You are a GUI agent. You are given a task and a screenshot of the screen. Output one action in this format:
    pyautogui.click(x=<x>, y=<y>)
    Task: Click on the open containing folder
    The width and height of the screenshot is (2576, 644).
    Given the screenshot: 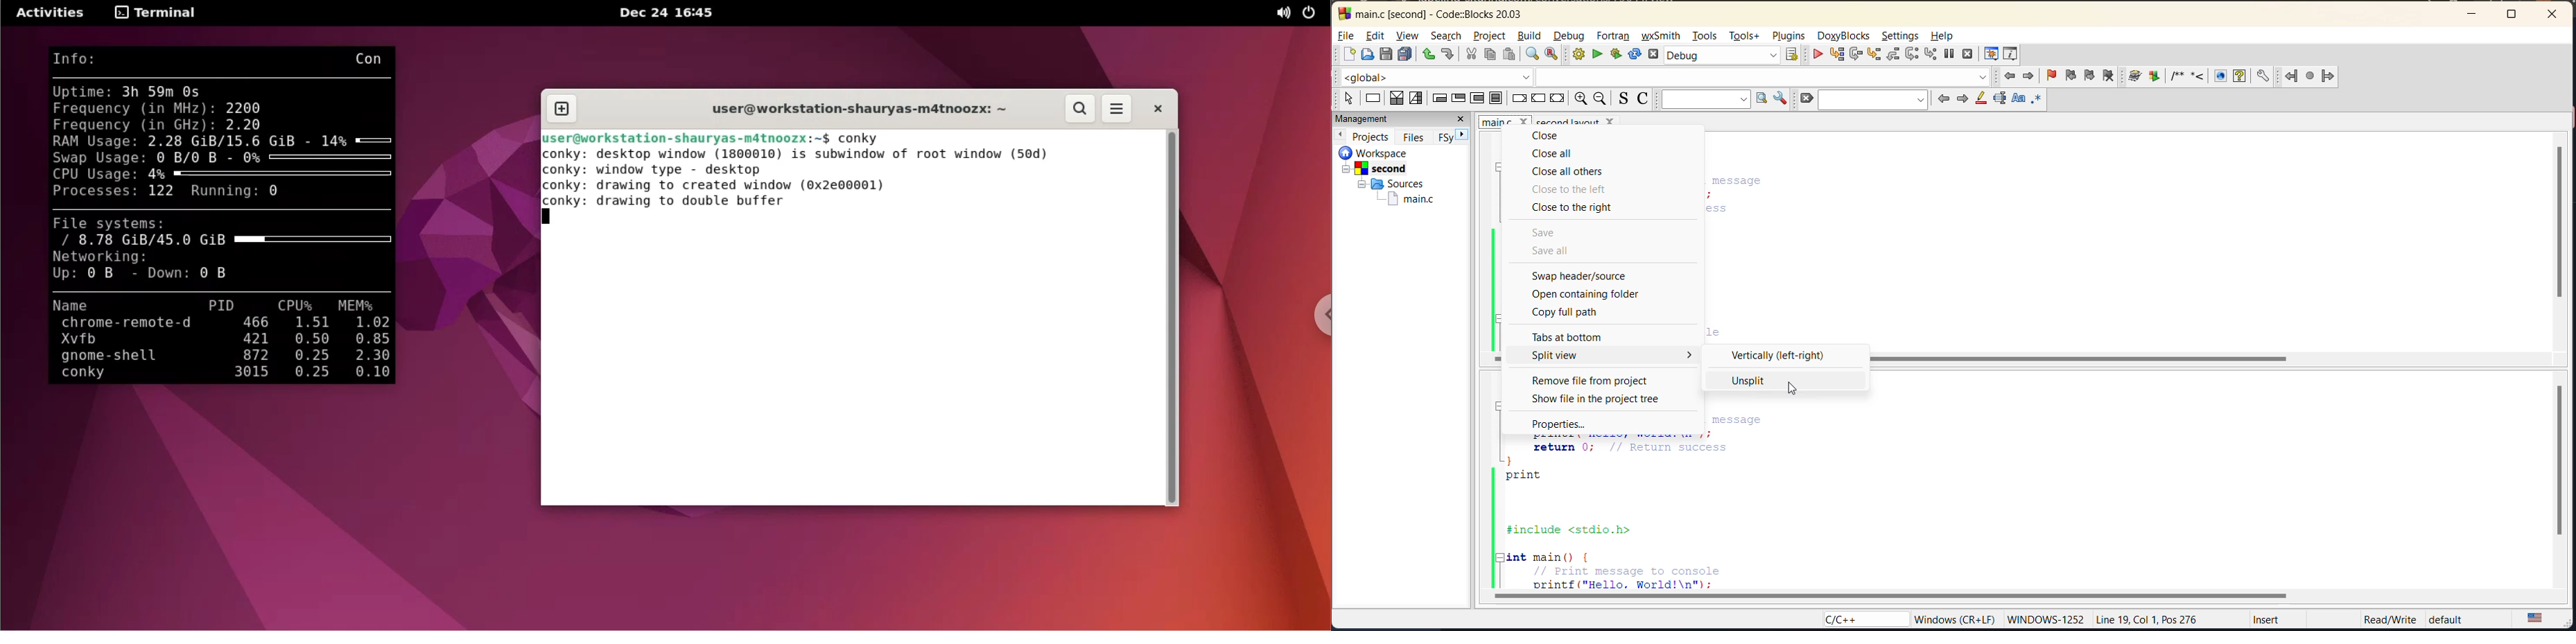 What is the action you would take?
    pyautogui.click(x=1593, y=294)
    